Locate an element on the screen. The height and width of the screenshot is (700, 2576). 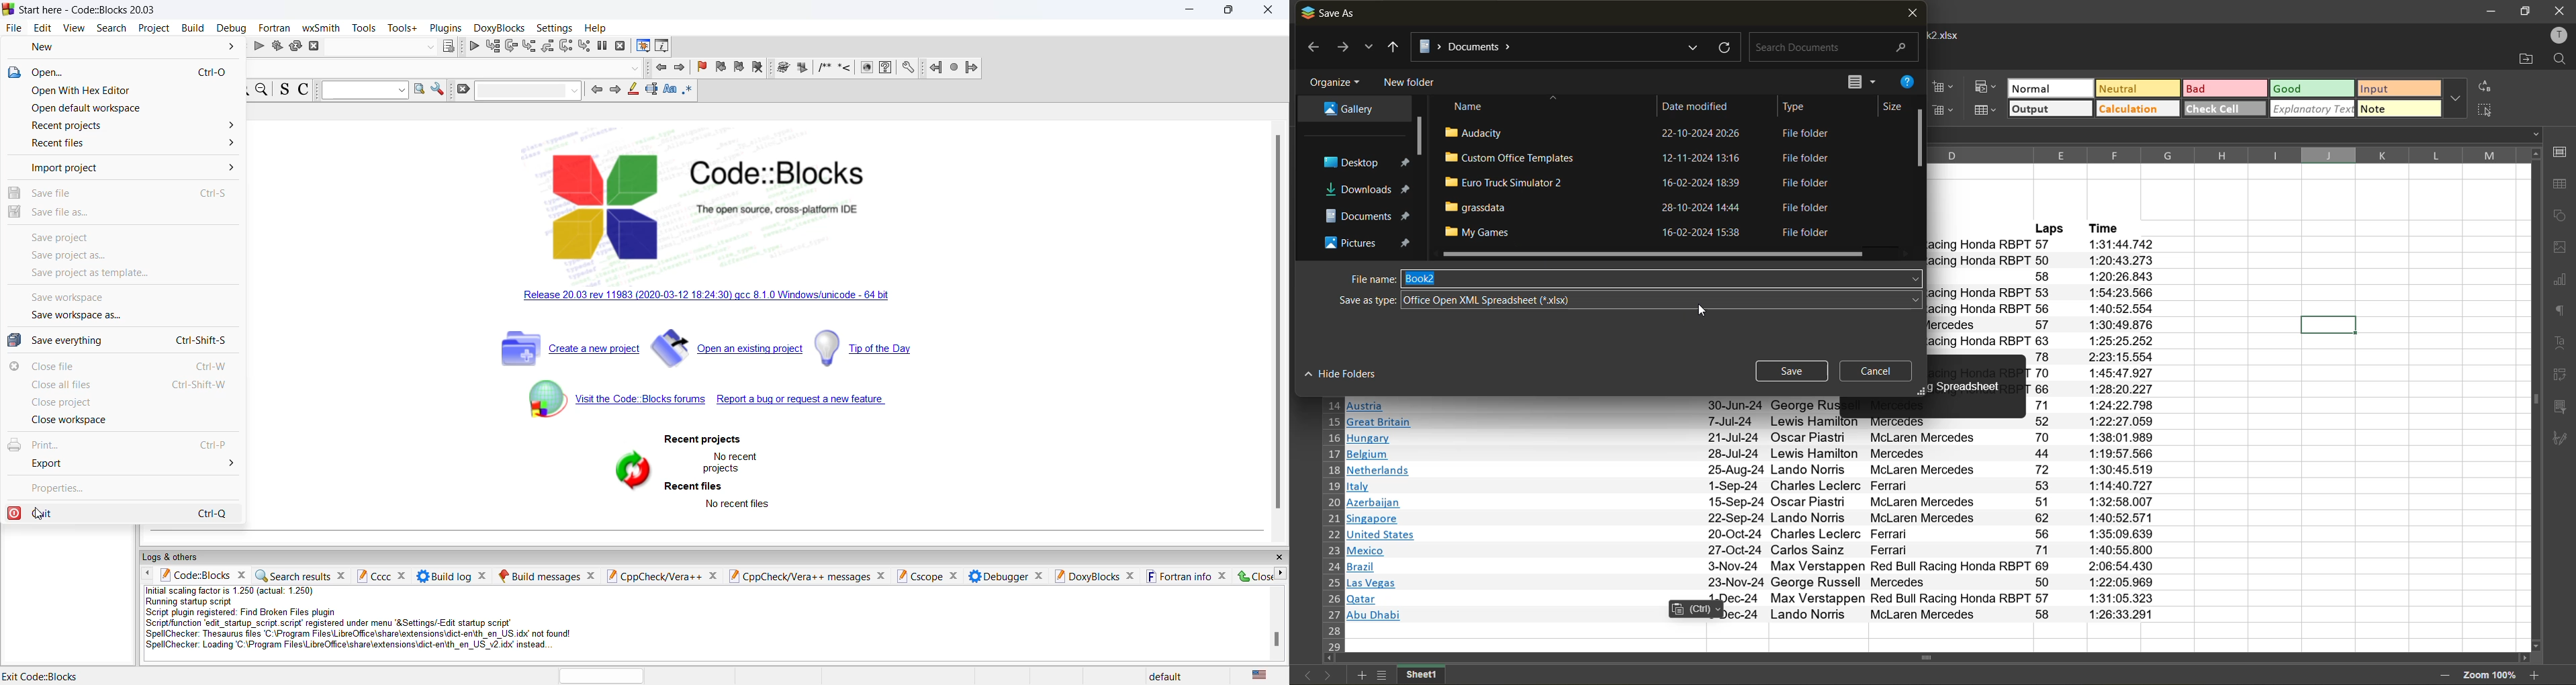
zoom in is located at coordinates (2537, 676).